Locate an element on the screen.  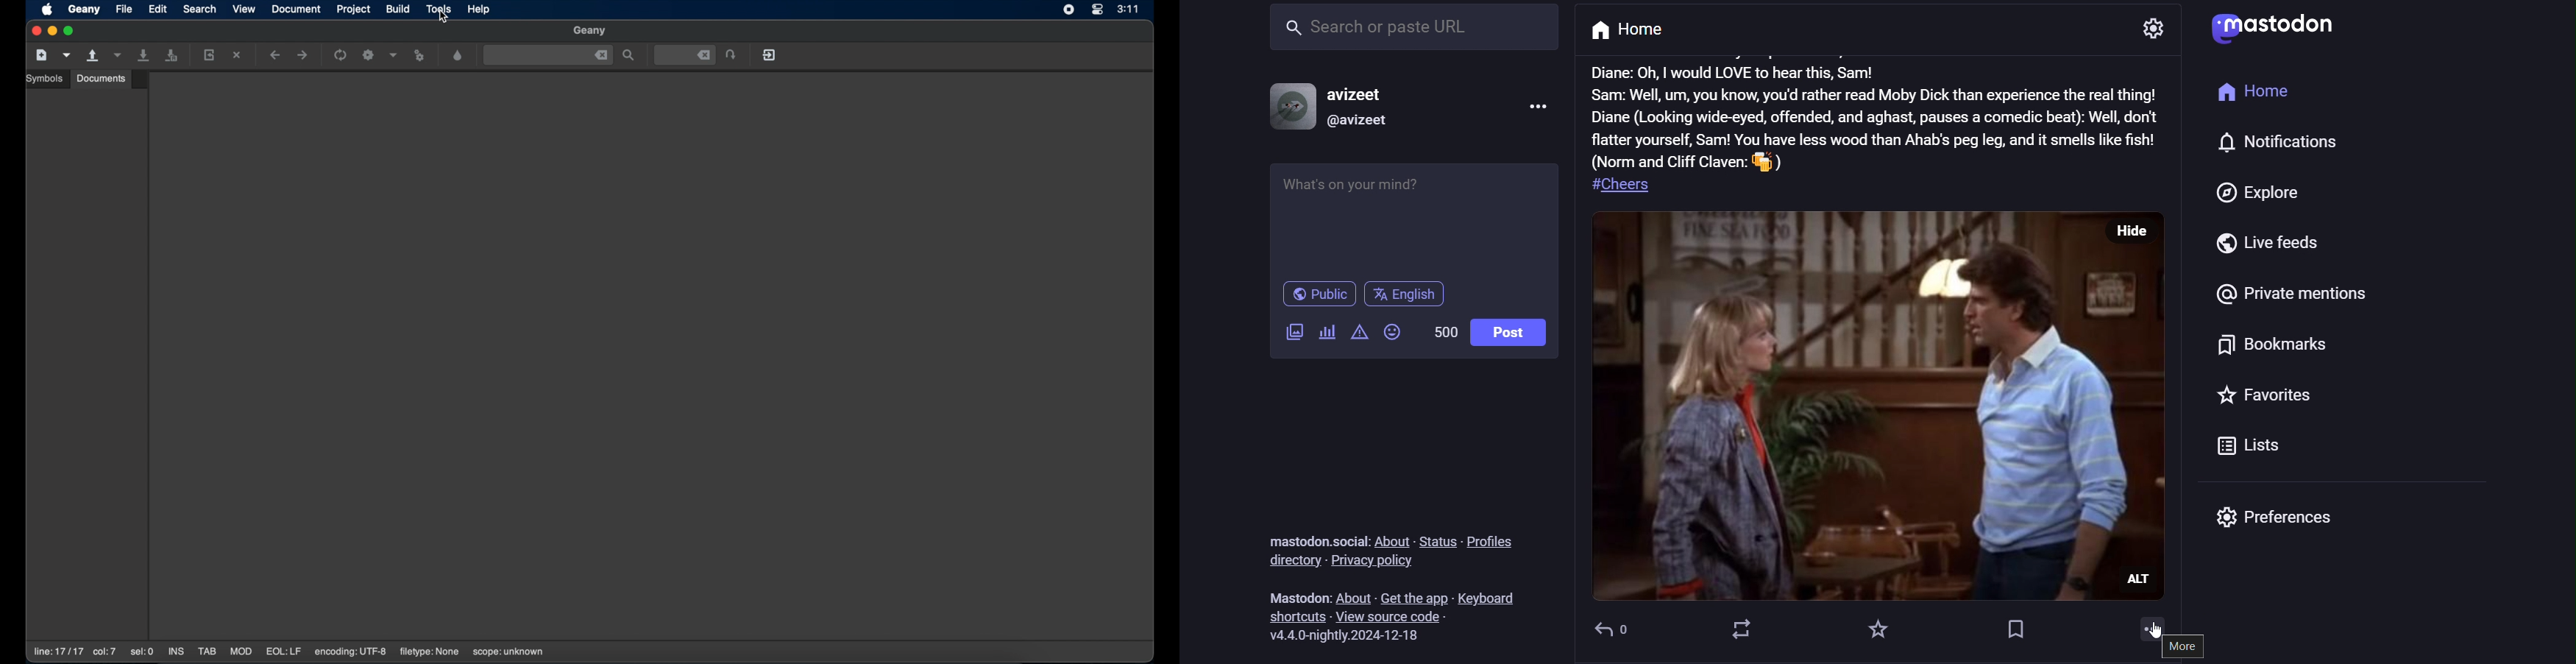
preferences is located at coordinates (2290, 519).